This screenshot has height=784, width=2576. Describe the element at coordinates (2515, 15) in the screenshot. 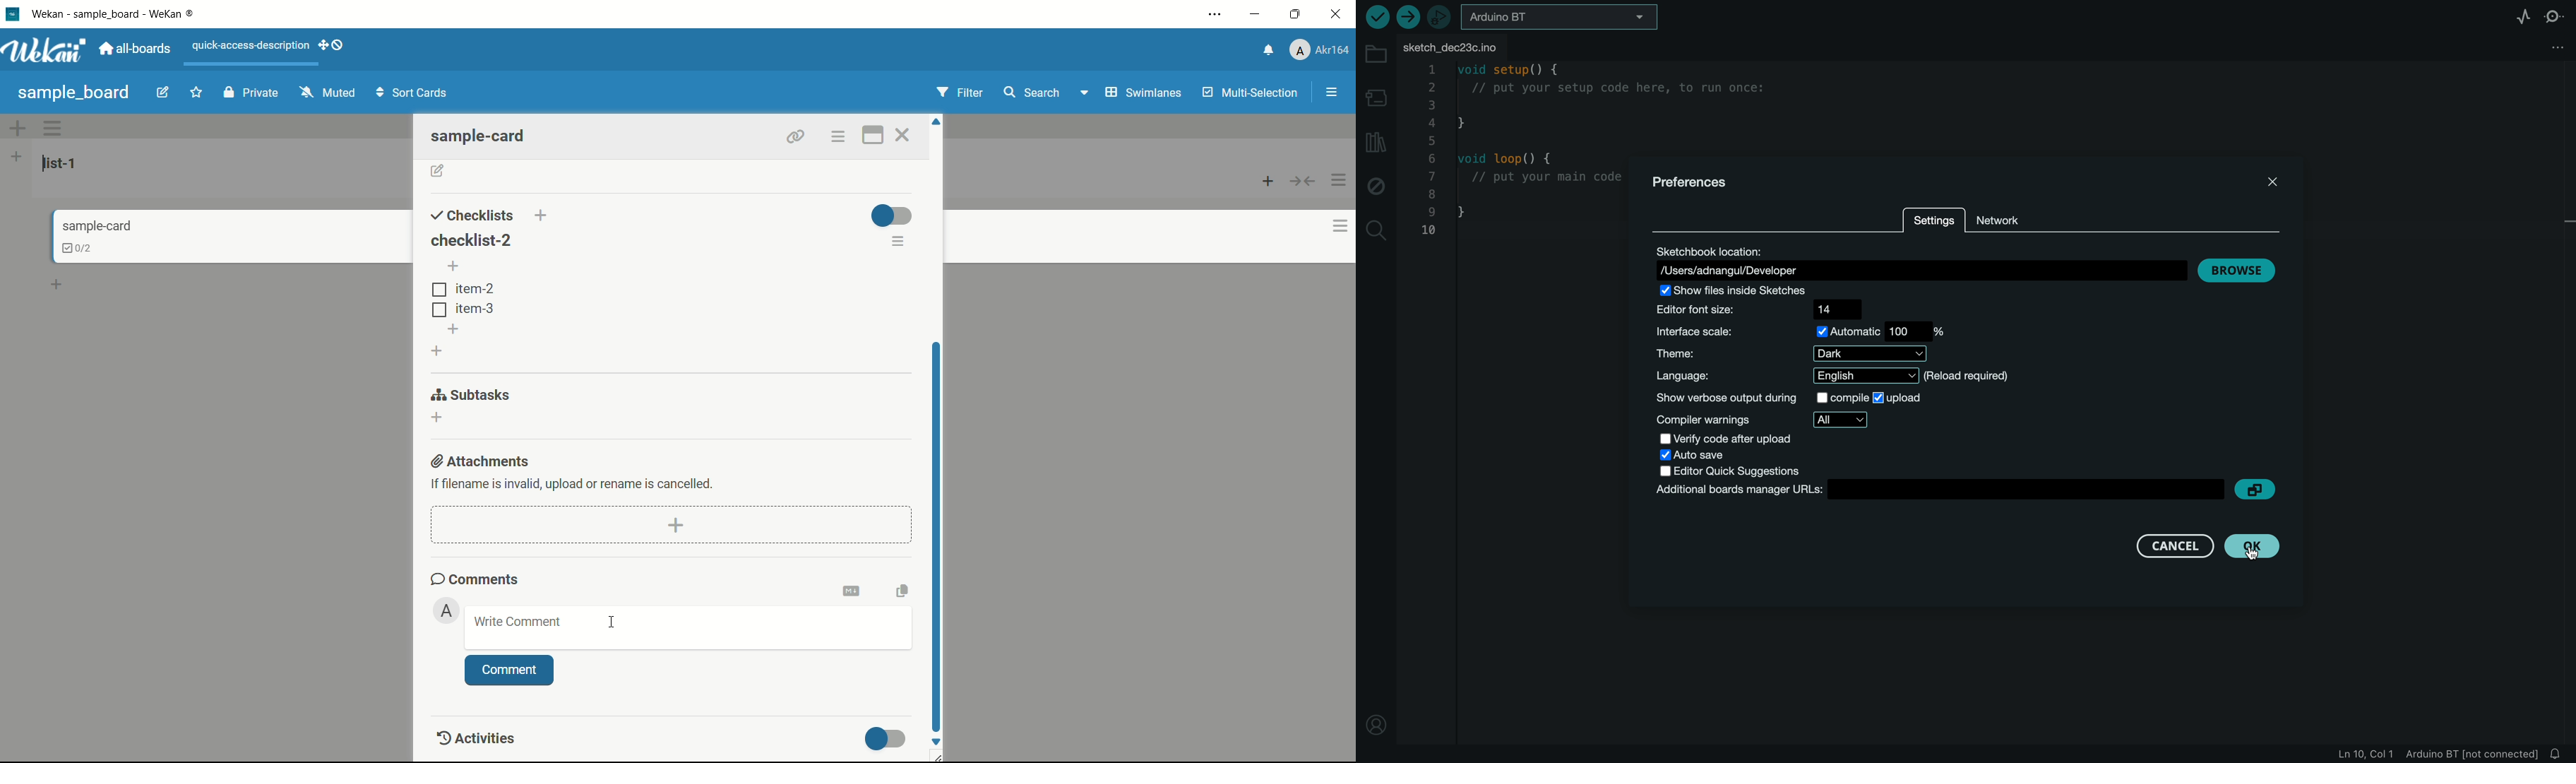

I see `serial plotter` at that location.